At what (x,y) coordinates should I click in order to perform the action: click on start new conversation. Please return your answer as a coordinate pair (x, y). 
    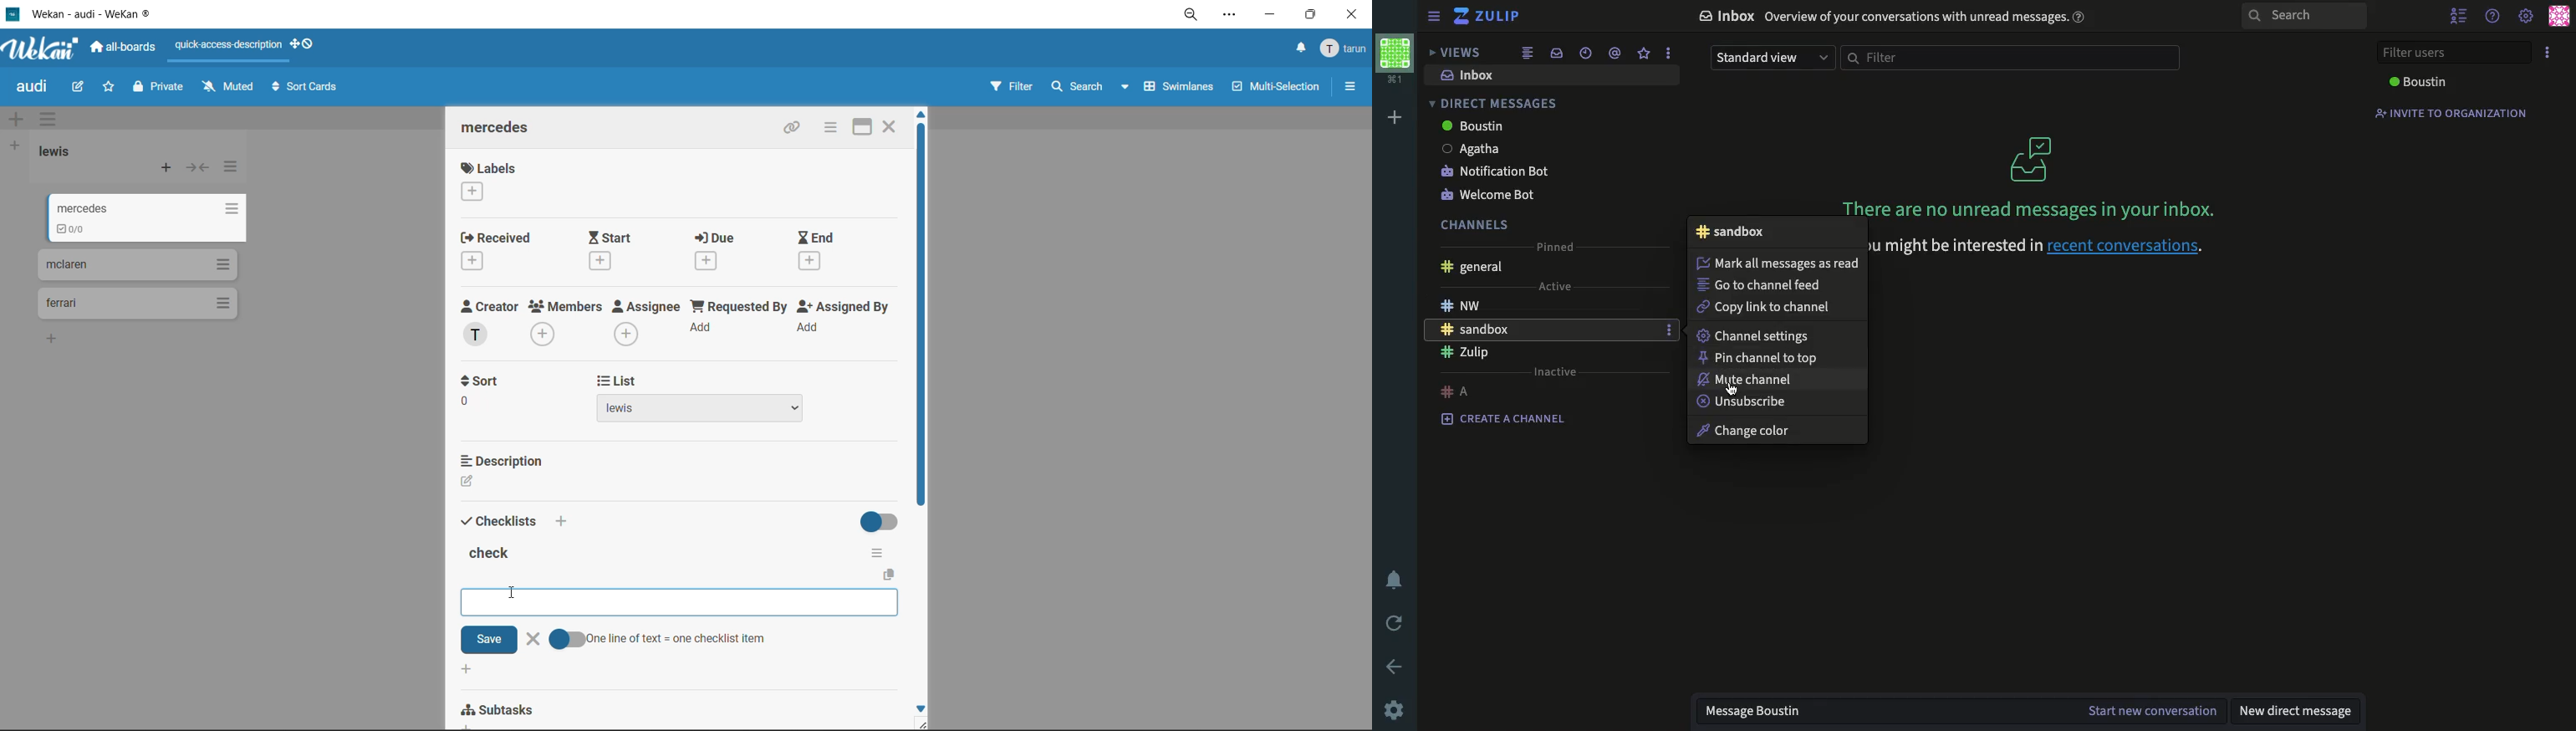
    Looking at the image, I should click on (2153, 711).